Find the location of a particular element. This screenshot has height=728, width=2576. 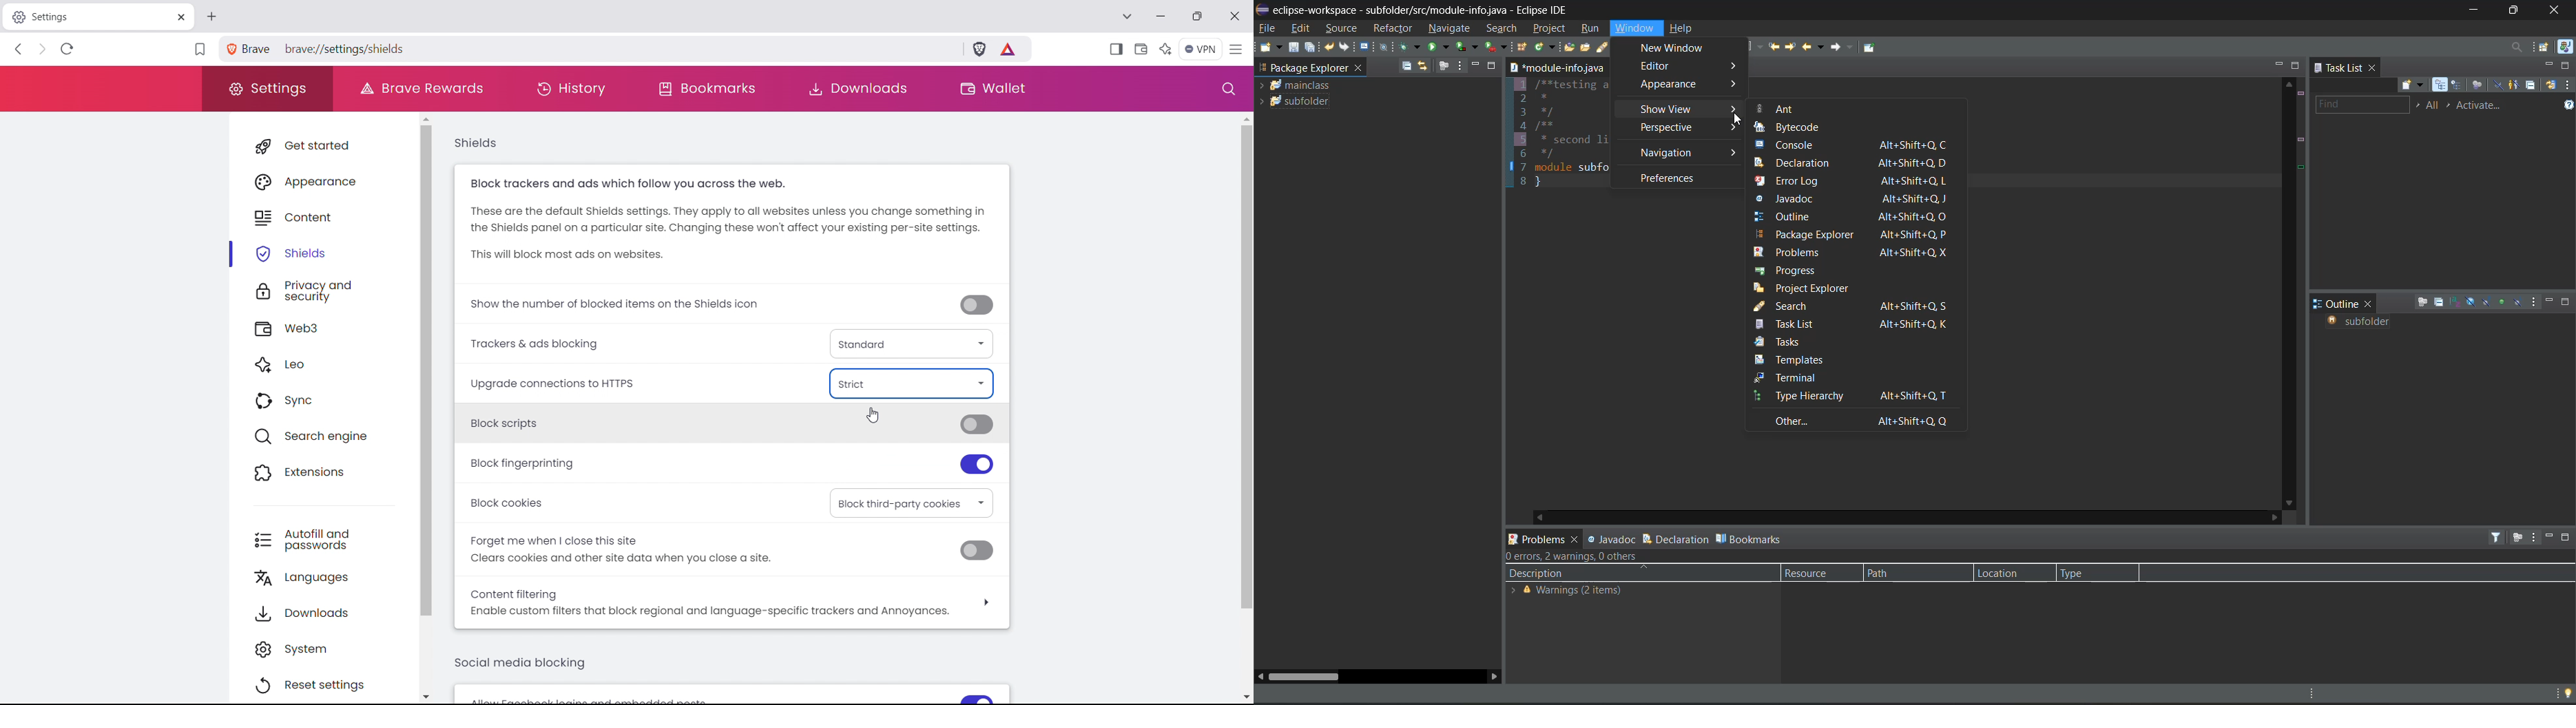

outline is located at coordinates (2336, 304).